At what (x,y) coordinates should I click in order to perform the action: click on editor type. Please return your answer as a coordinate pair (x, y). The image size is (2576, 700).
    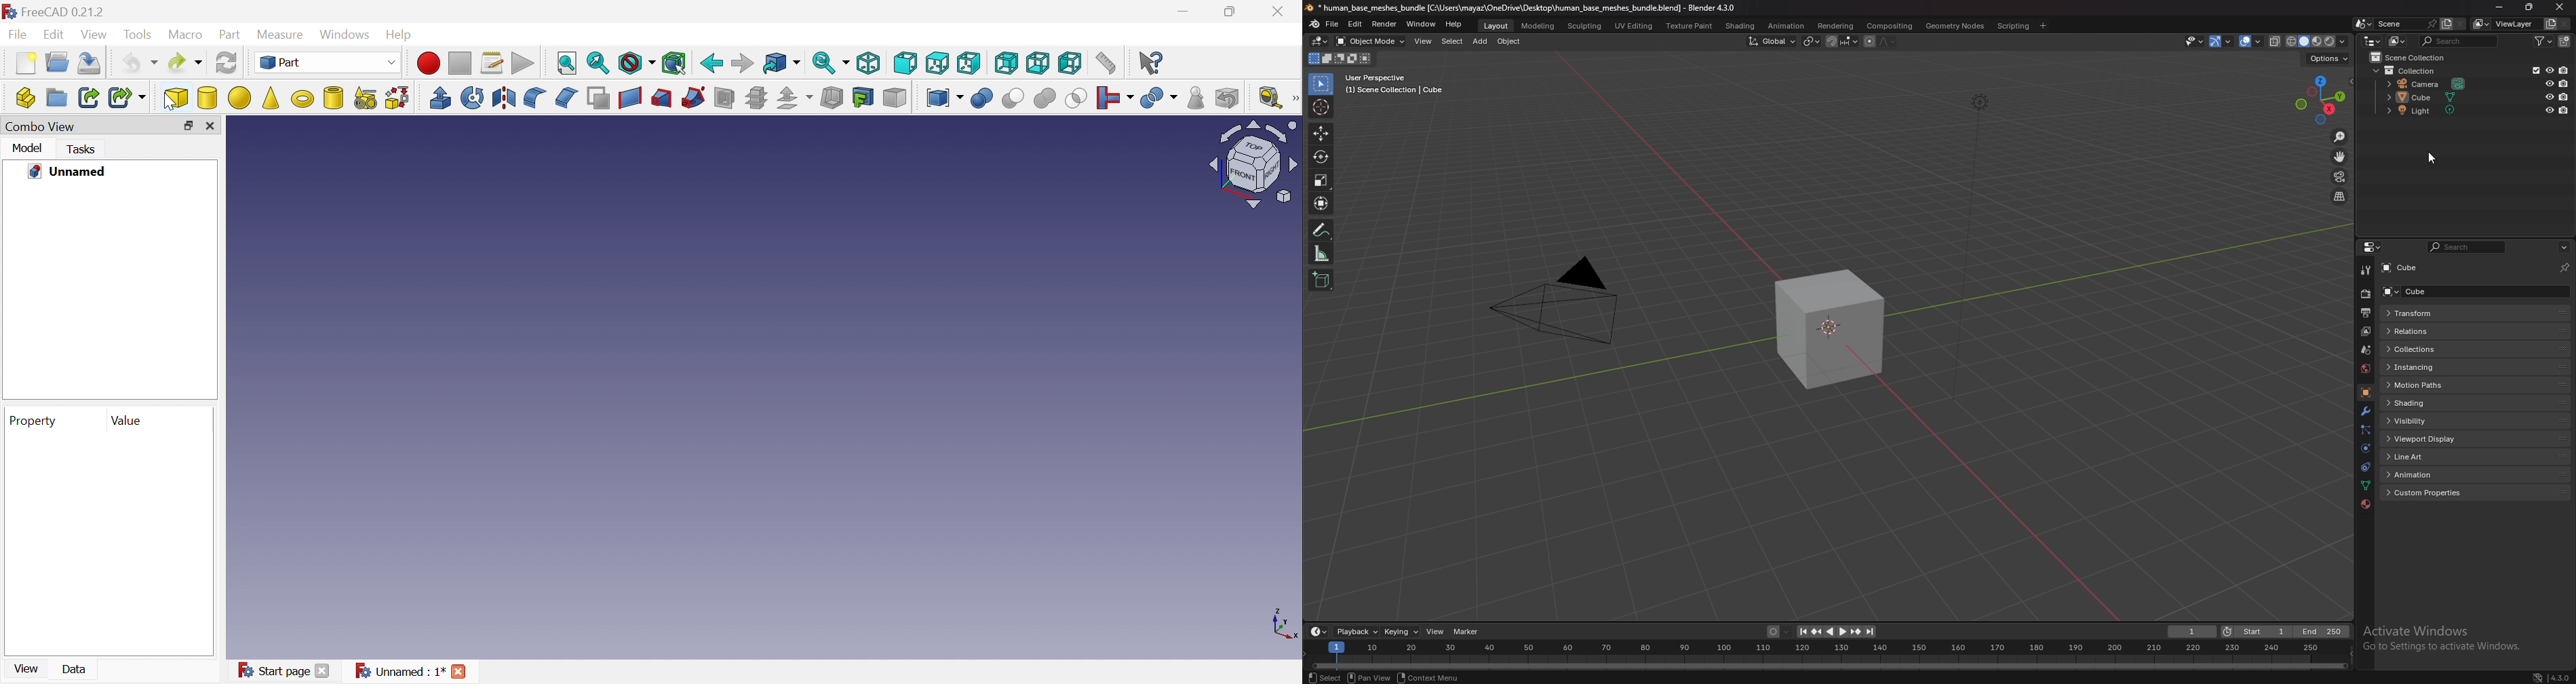
    Looking at the image, I should click on (1320, 631).